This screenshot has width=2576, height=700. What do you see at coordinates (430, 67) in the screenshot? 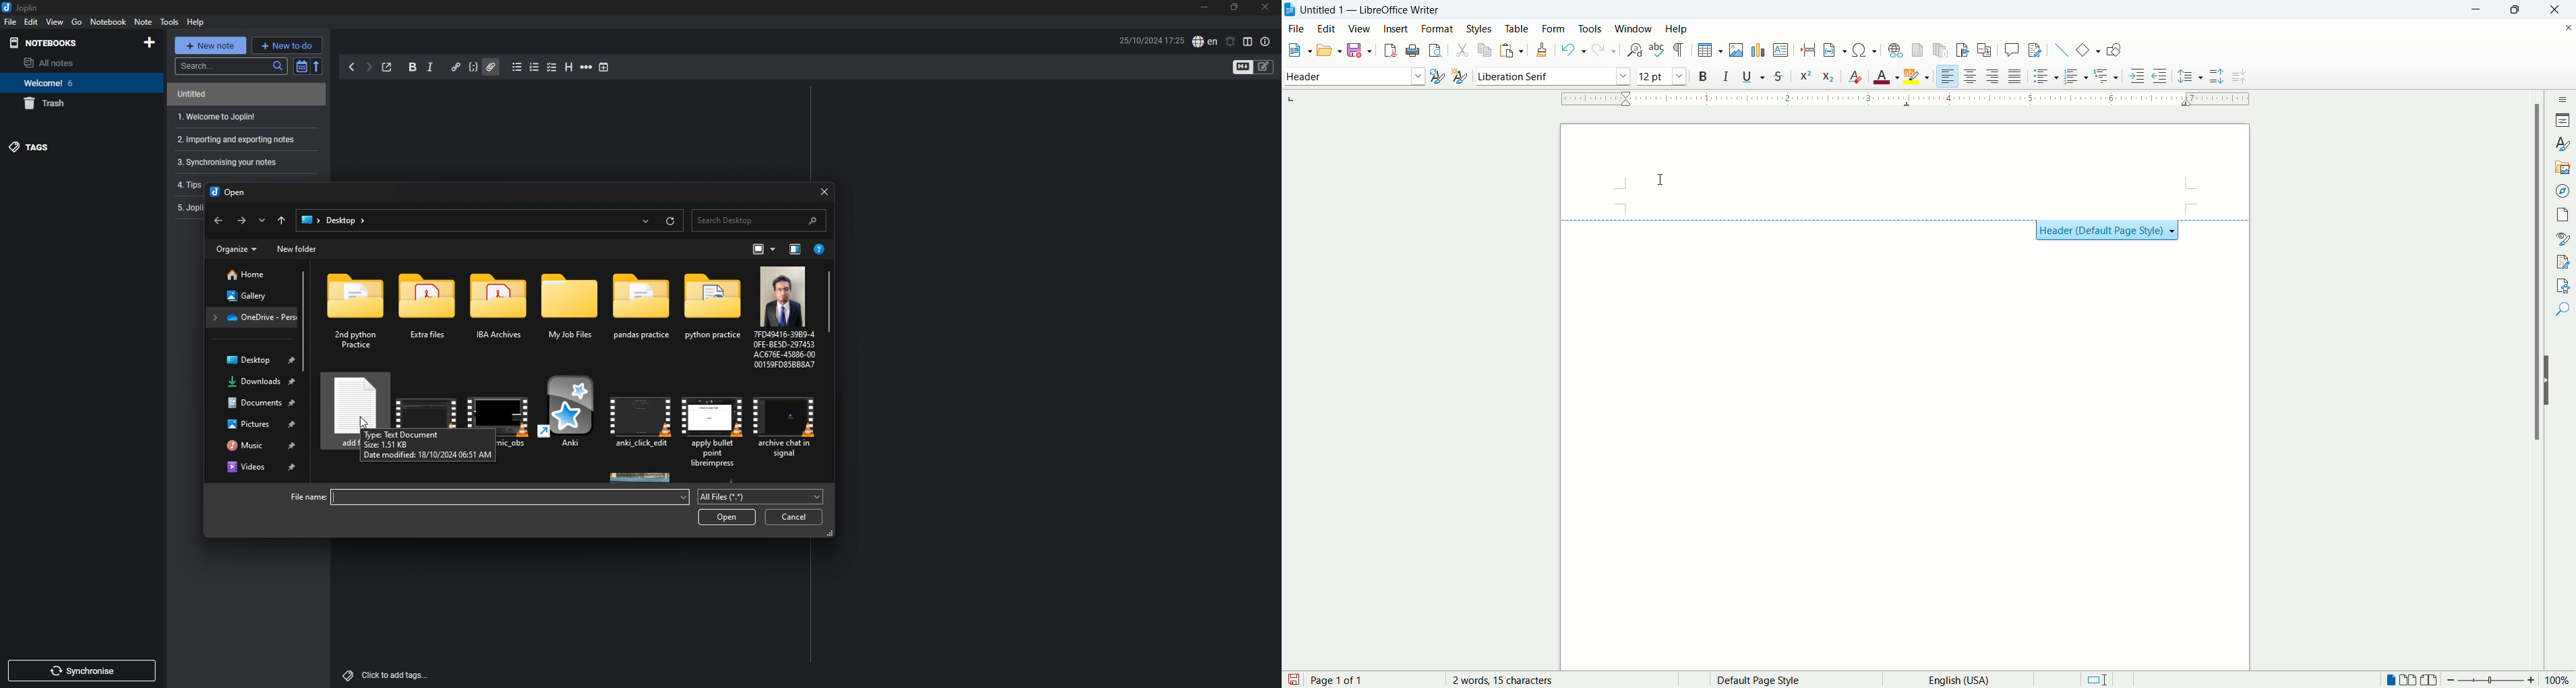
I see `italic` at bounding box center [430, 67].